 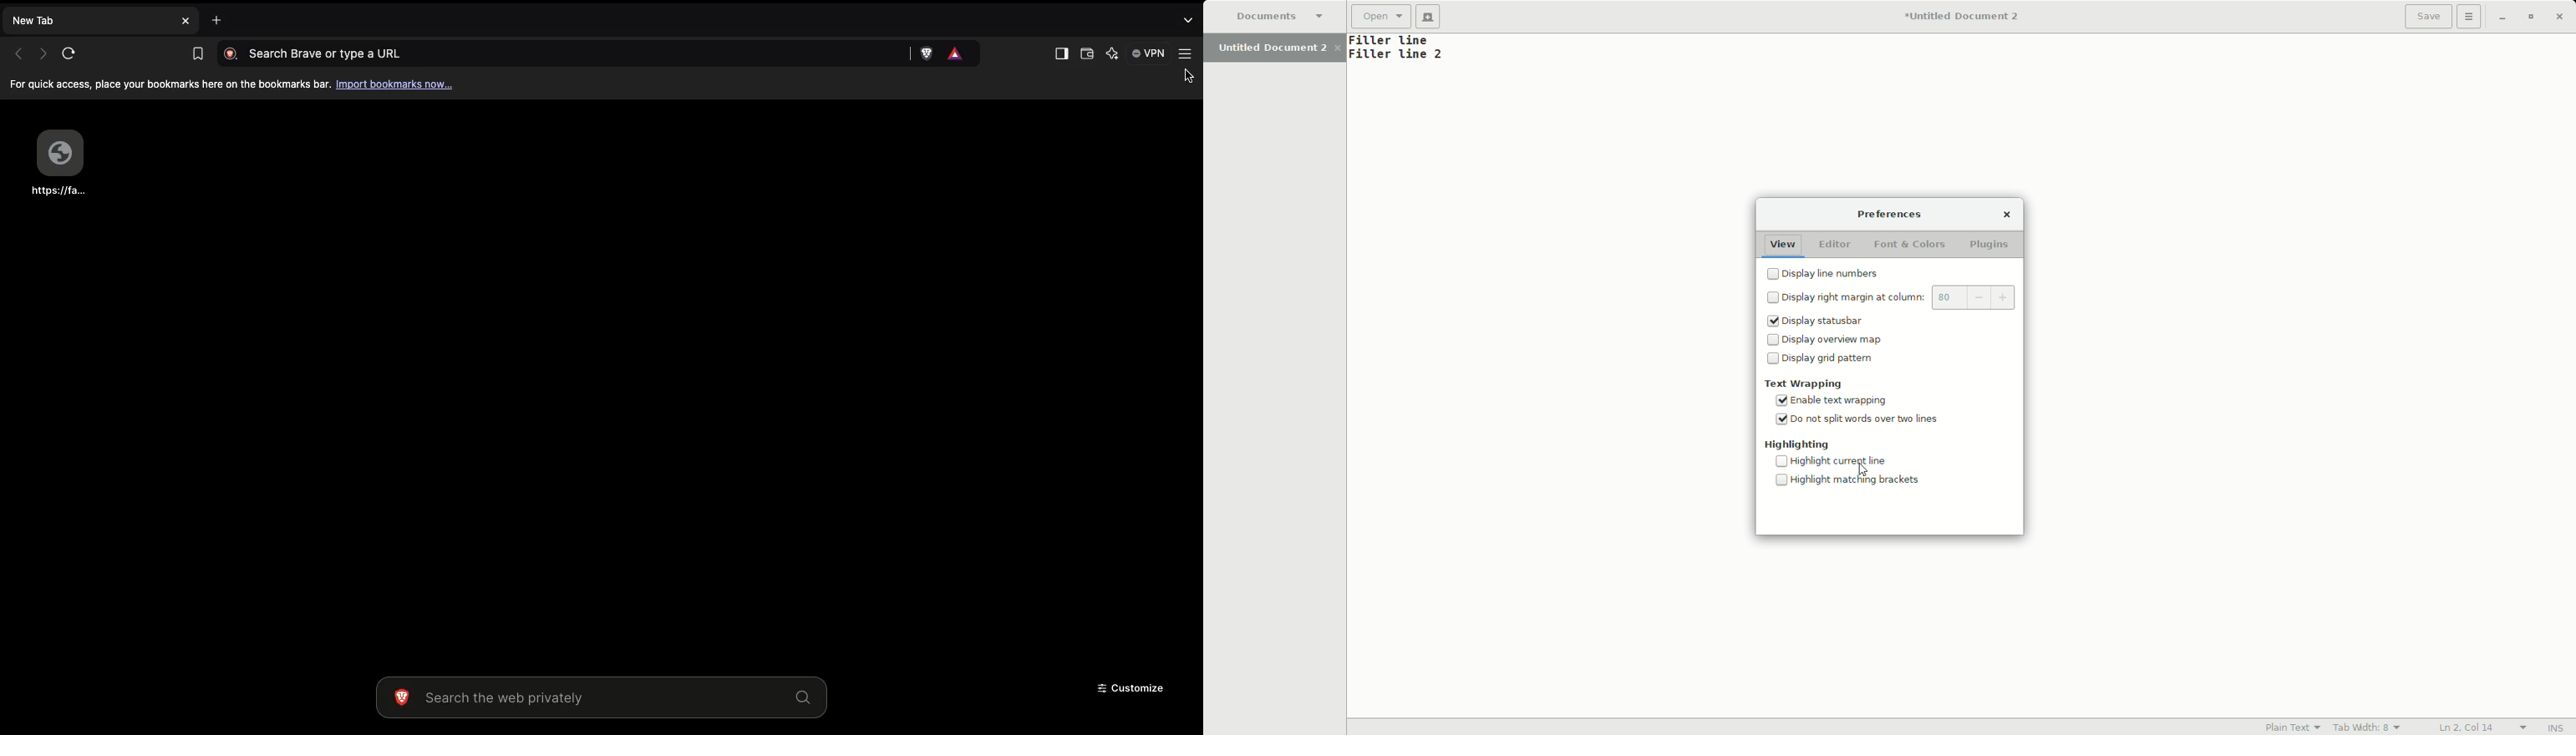 What do you see at coordinates (1854, 461) in the screenshot?
I see `Current line` at bounding box center [1854, 461].